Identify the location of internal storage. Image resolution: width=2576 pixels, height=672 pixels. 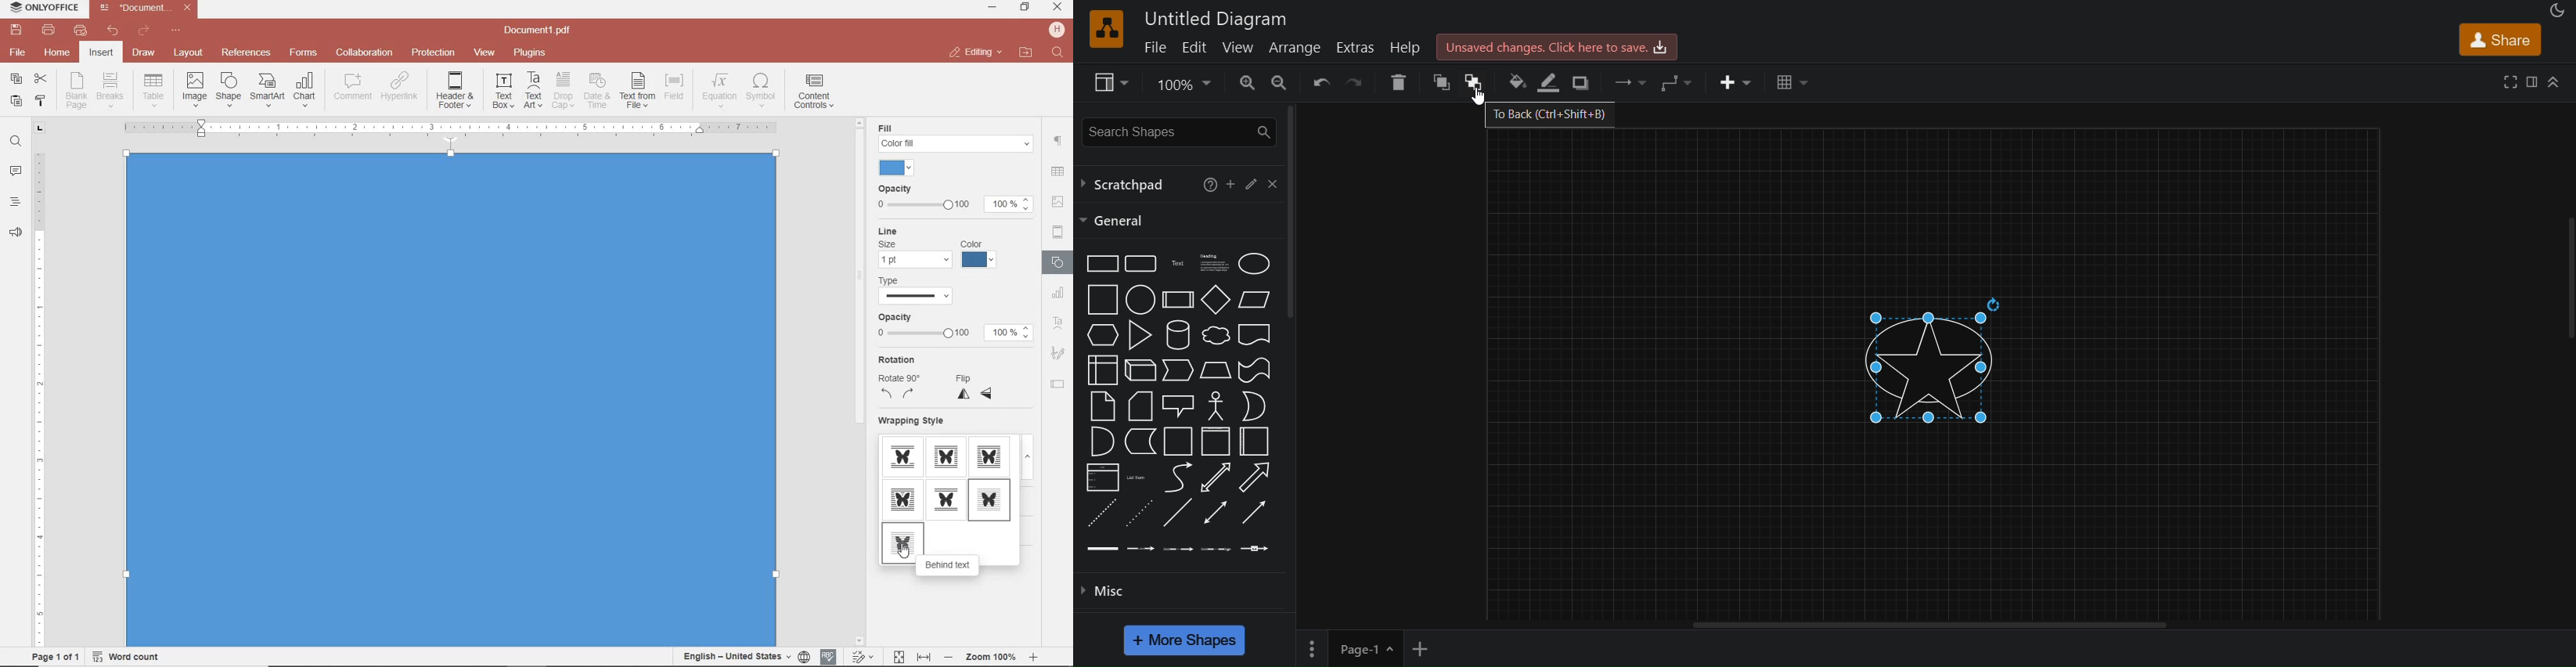
(1103, 369).